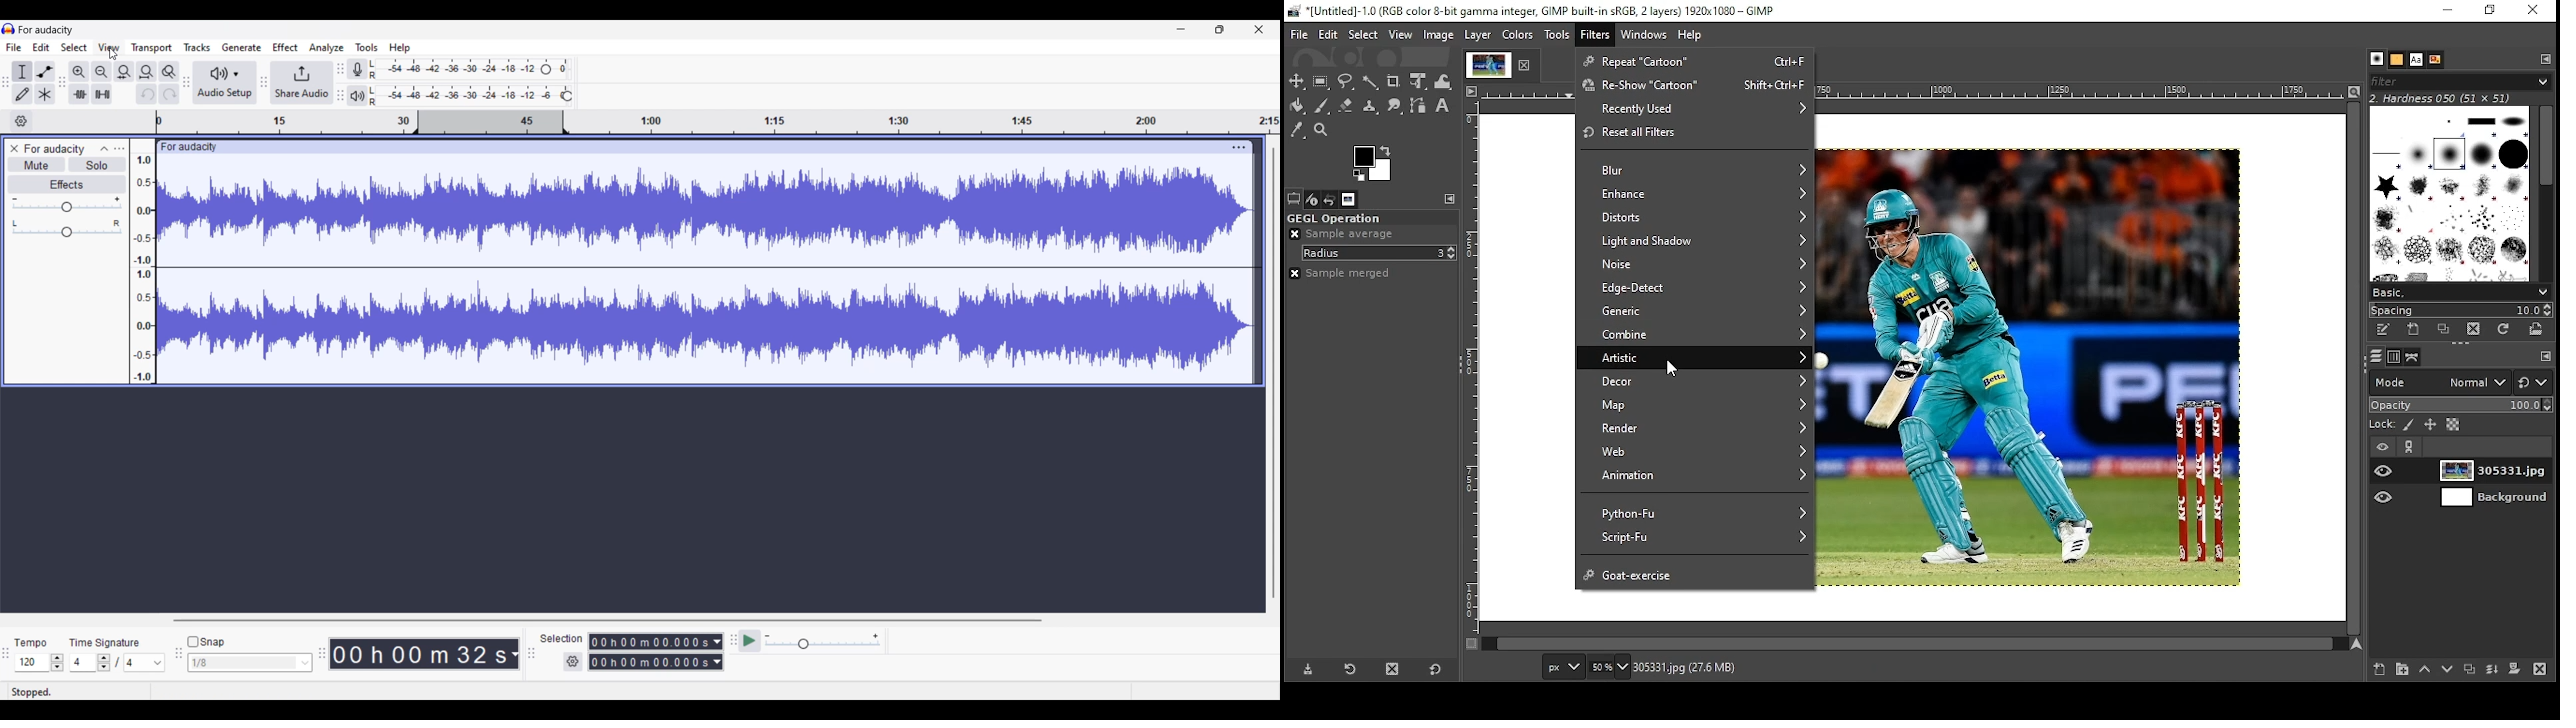 The height and width of the screenshot is (728, 2576). I want to click on select tool, so click(1297, 81).